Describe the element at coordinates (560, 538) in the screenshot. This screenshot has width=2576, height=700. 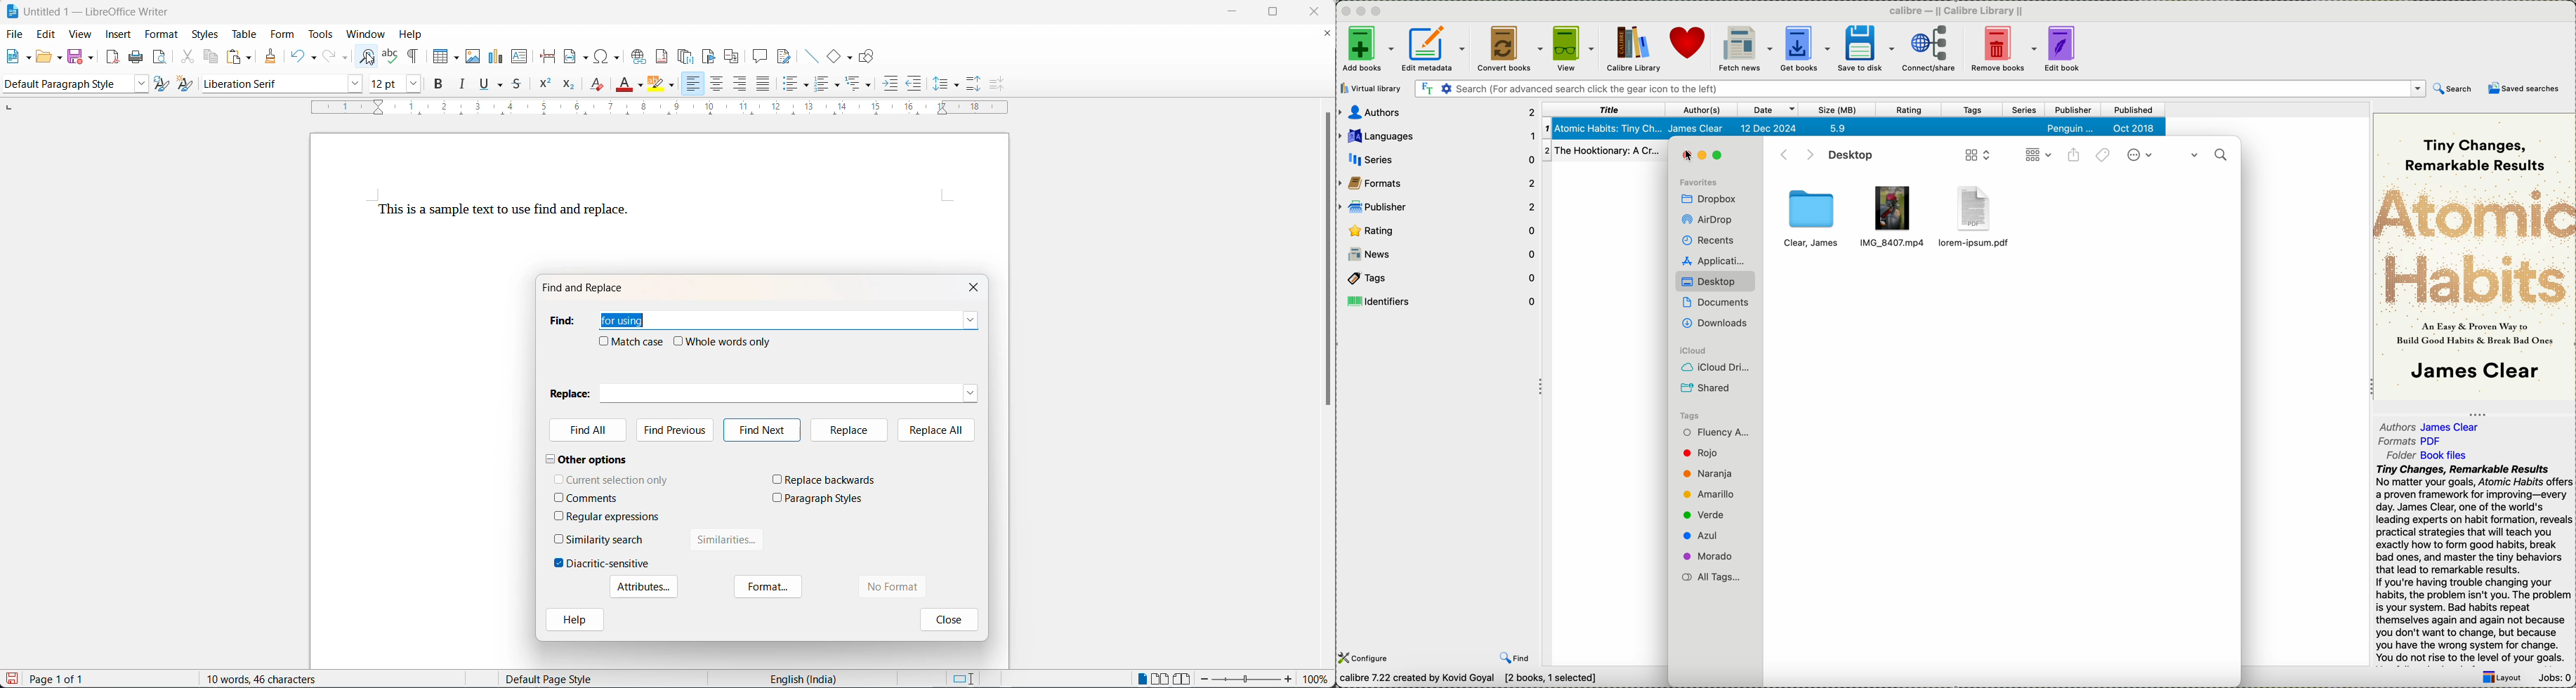
I see `checkbox` at that location.